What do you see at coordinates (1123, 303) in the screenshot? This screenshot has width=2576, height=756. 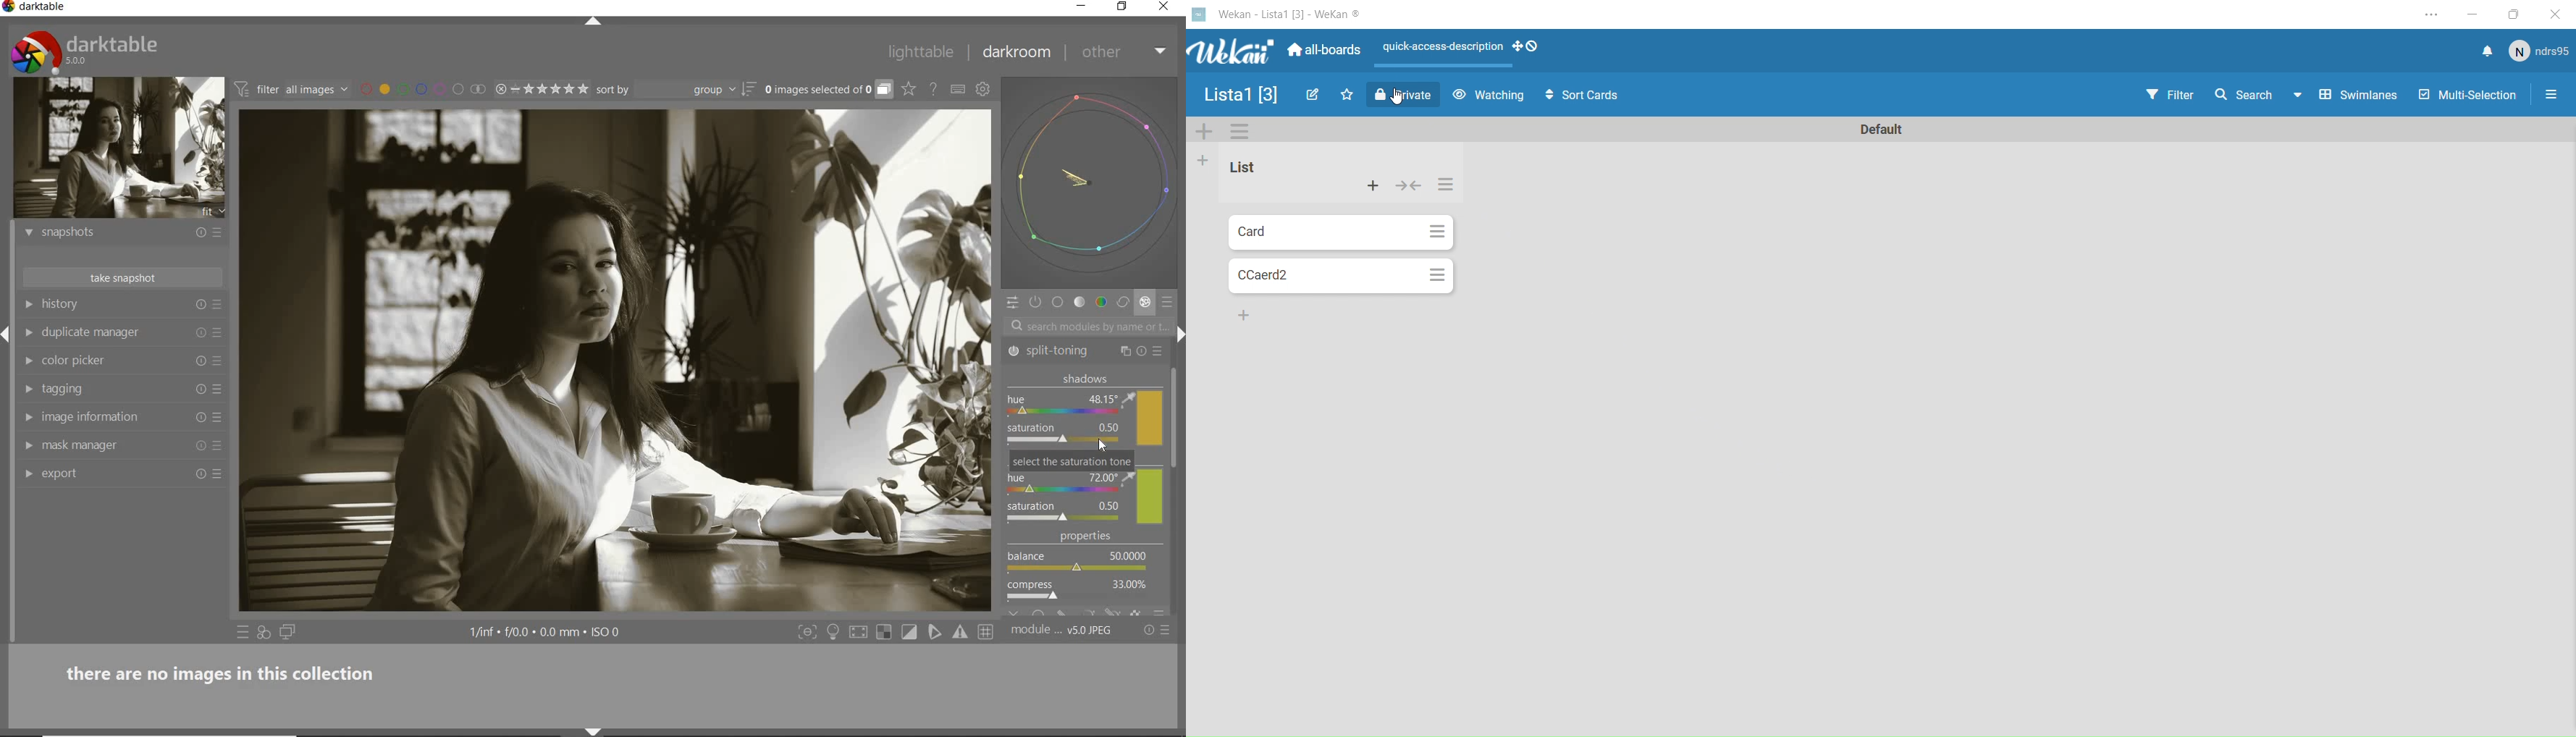 I see `correct` at bounding box center [1123, 303].